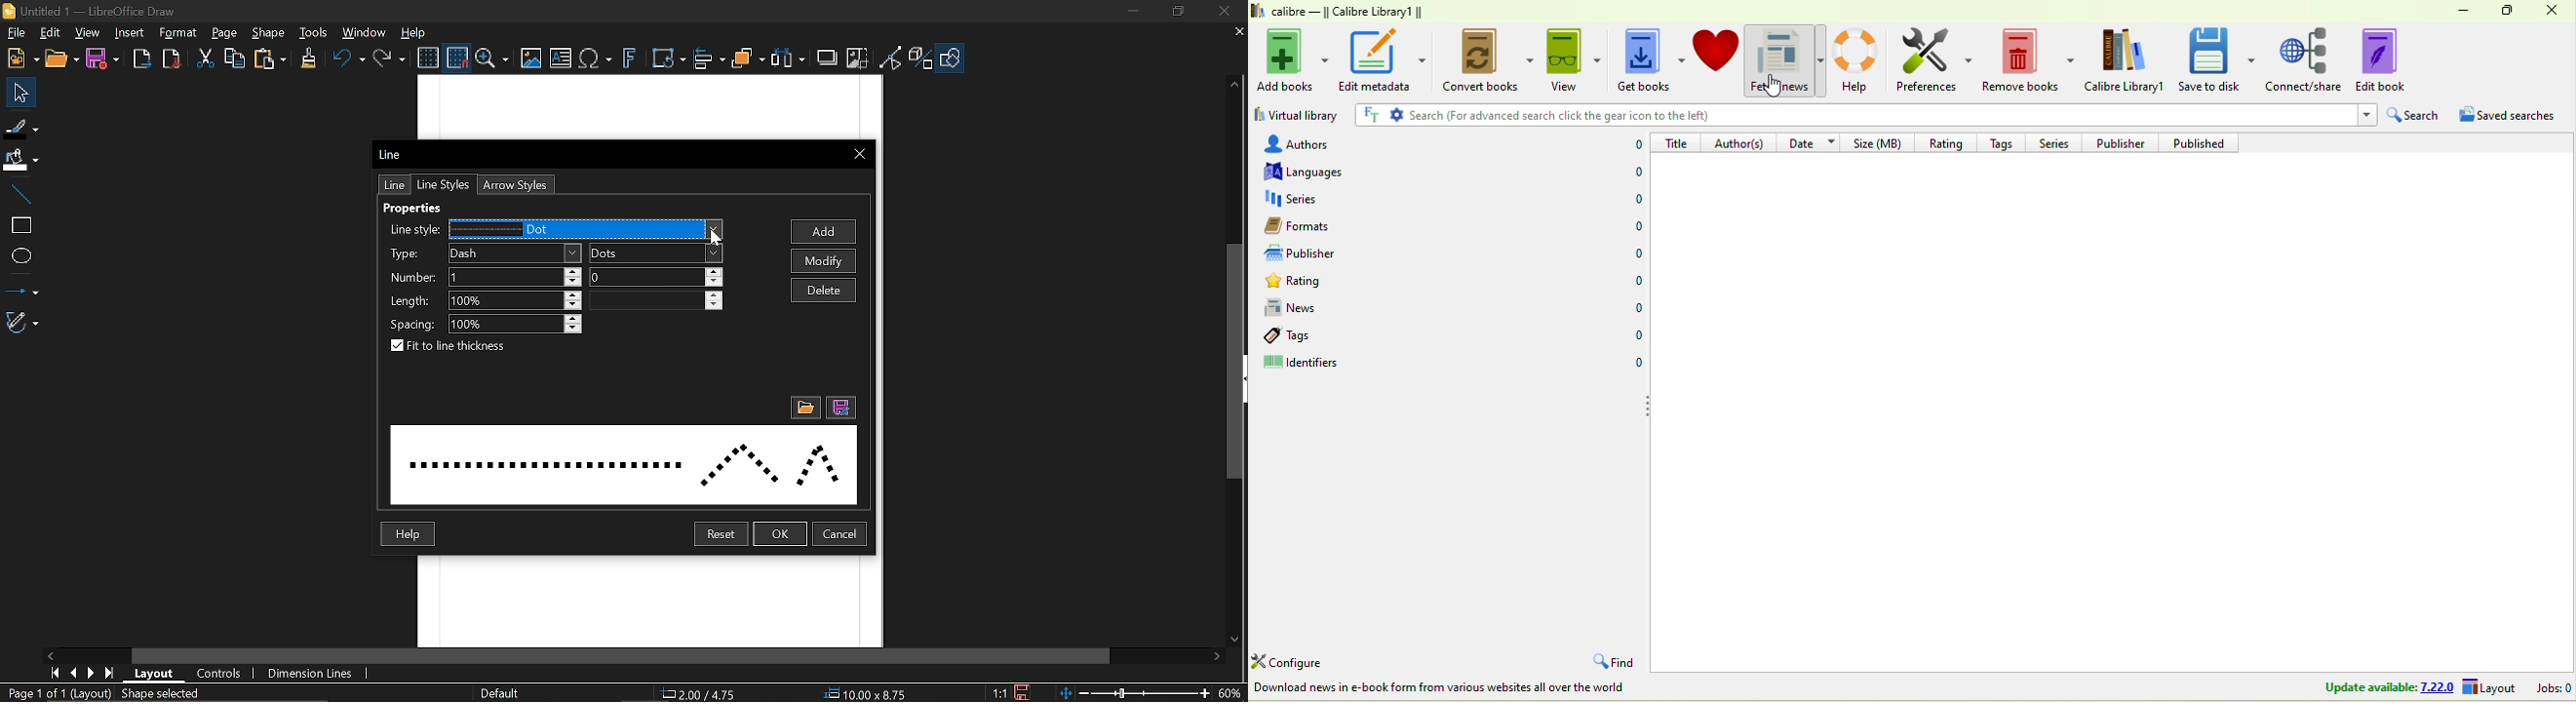 This screenshot has width=2576, height=728. I want to click on series, so click(1399, 199).